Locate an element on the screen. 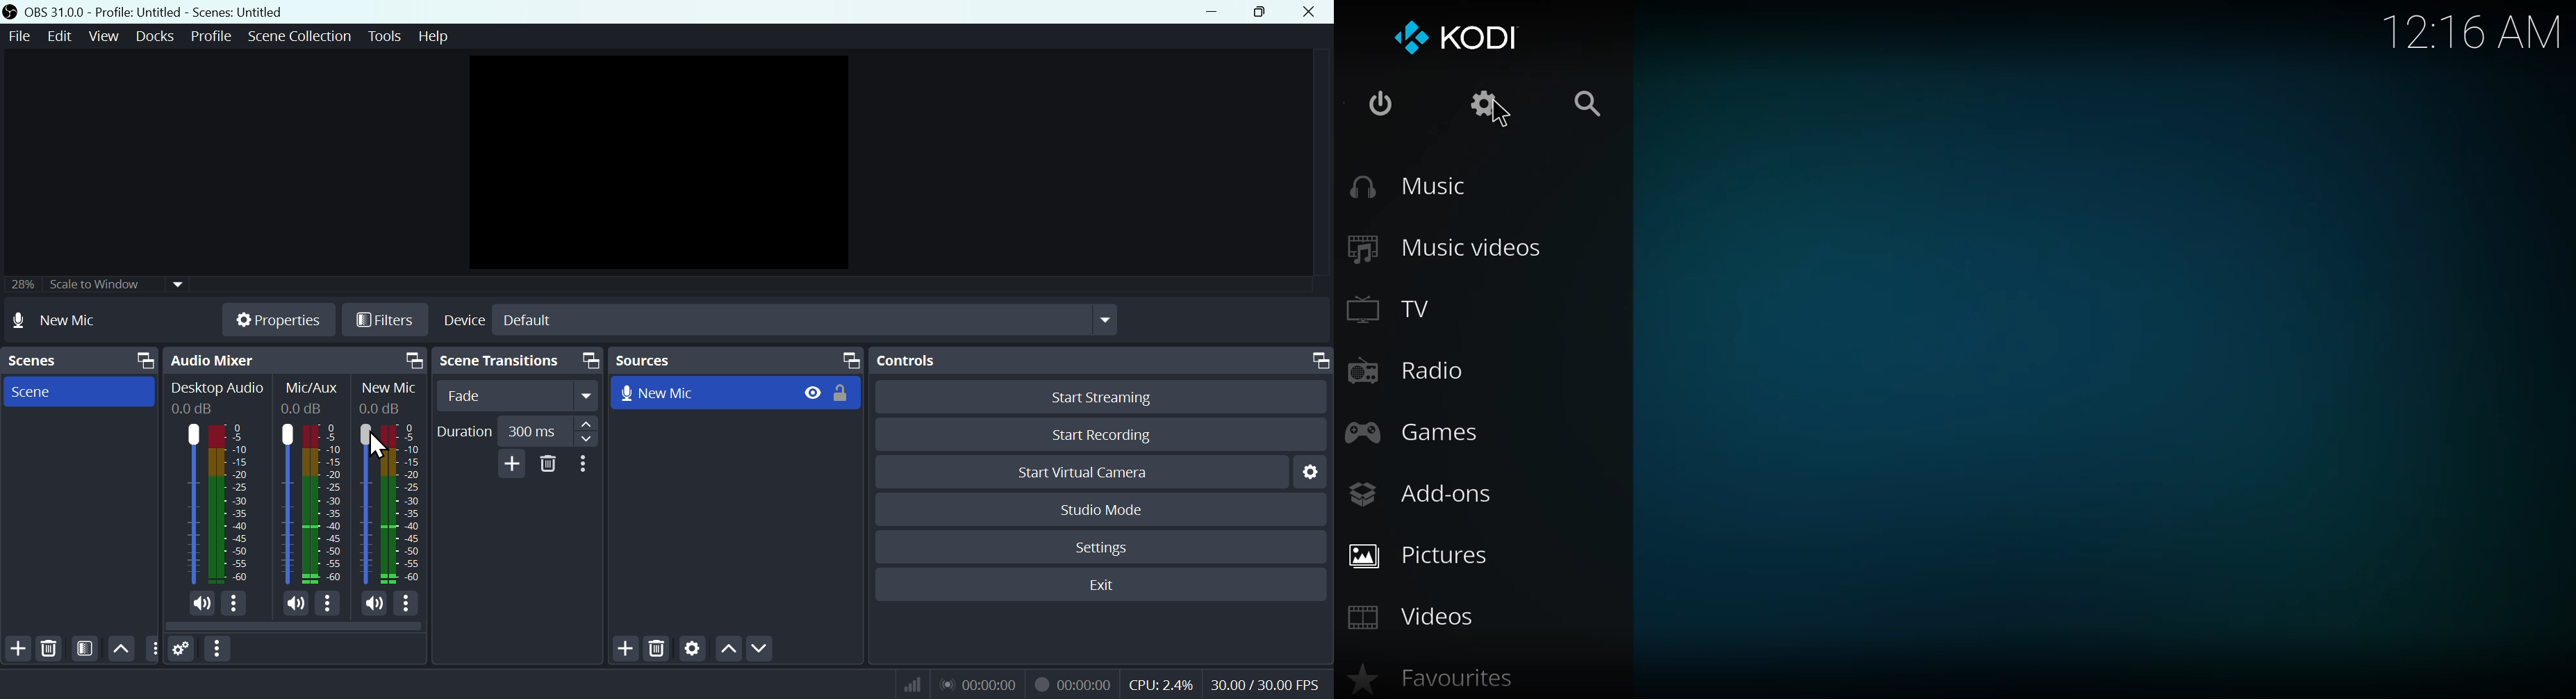 This screenshot has width=2576, height=700. Add is located at coordinates (509, 463).